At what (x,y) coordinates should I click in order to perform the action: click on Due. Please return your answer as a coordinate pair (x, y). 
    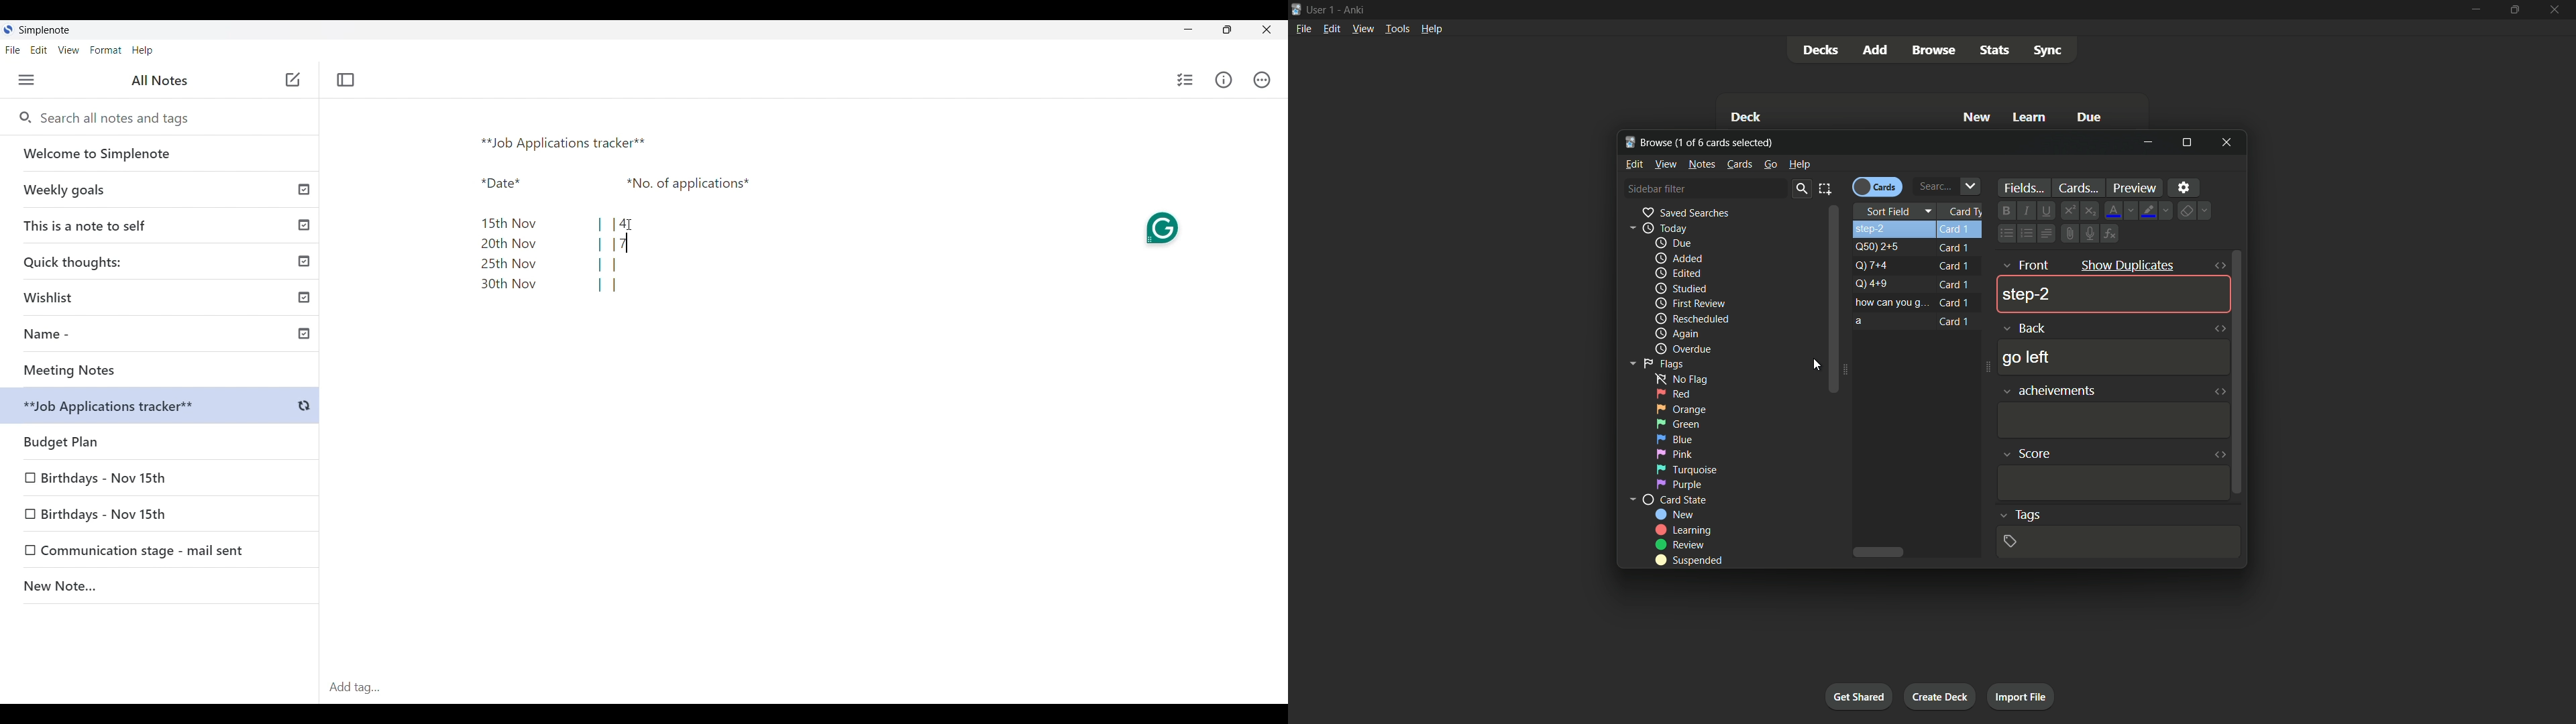
    Looking at the image, I should click on (2087, 117).